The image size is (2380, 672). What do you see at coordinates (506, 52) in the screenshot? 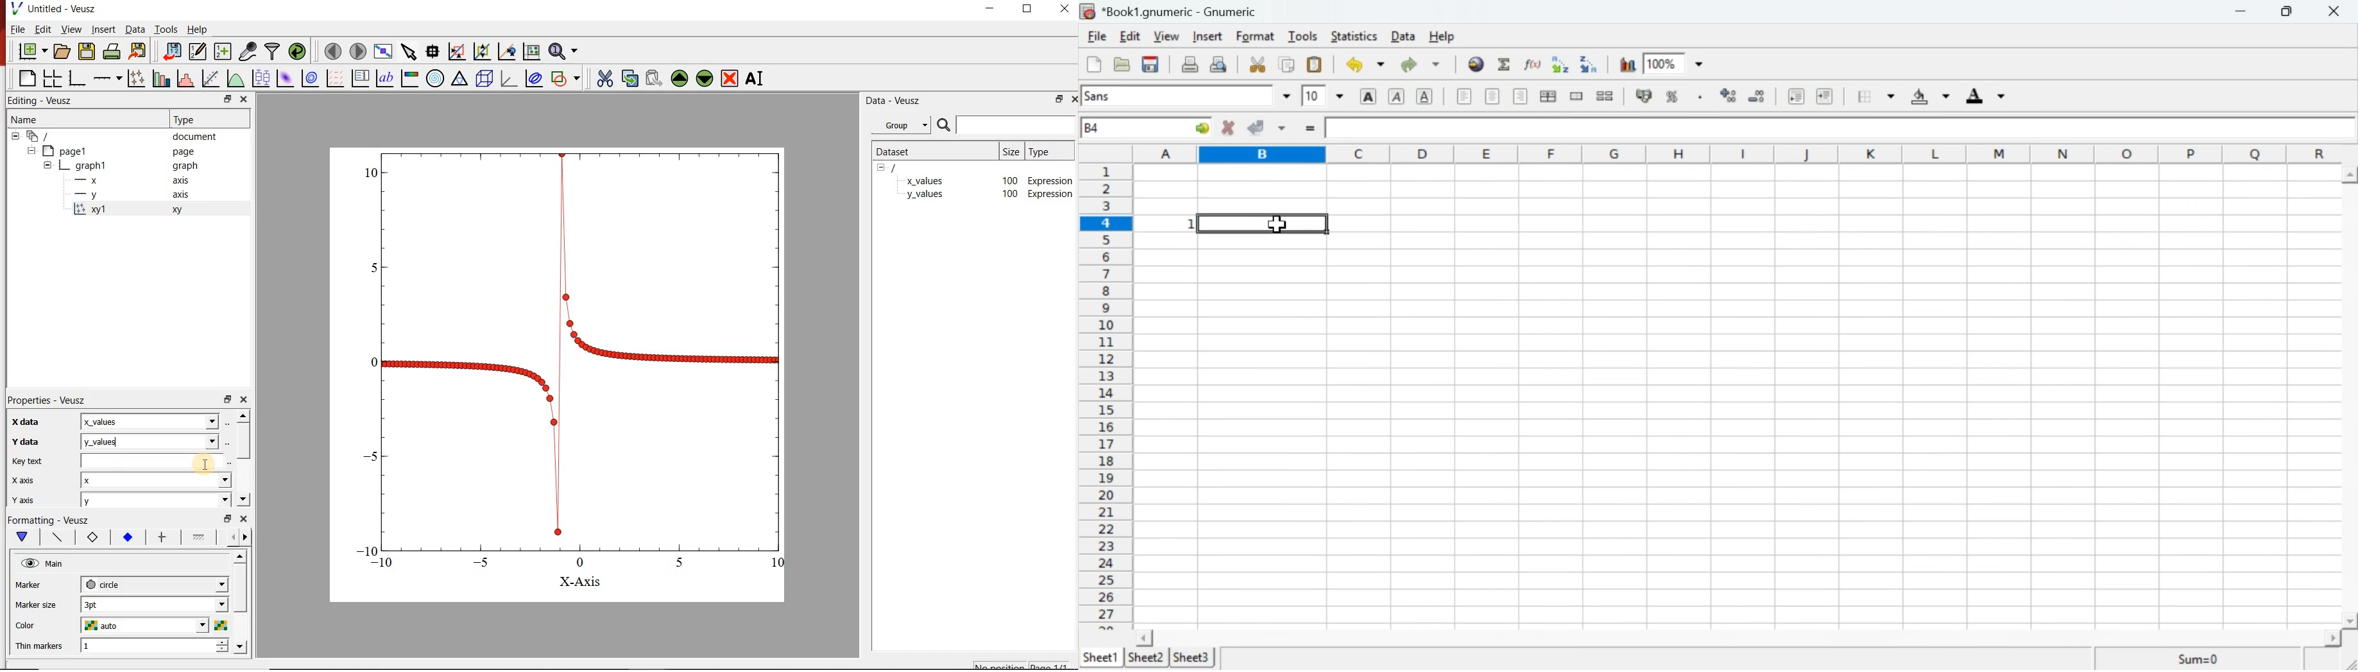
I see `click to recenter graph axes` at bounding box center [506, 52].